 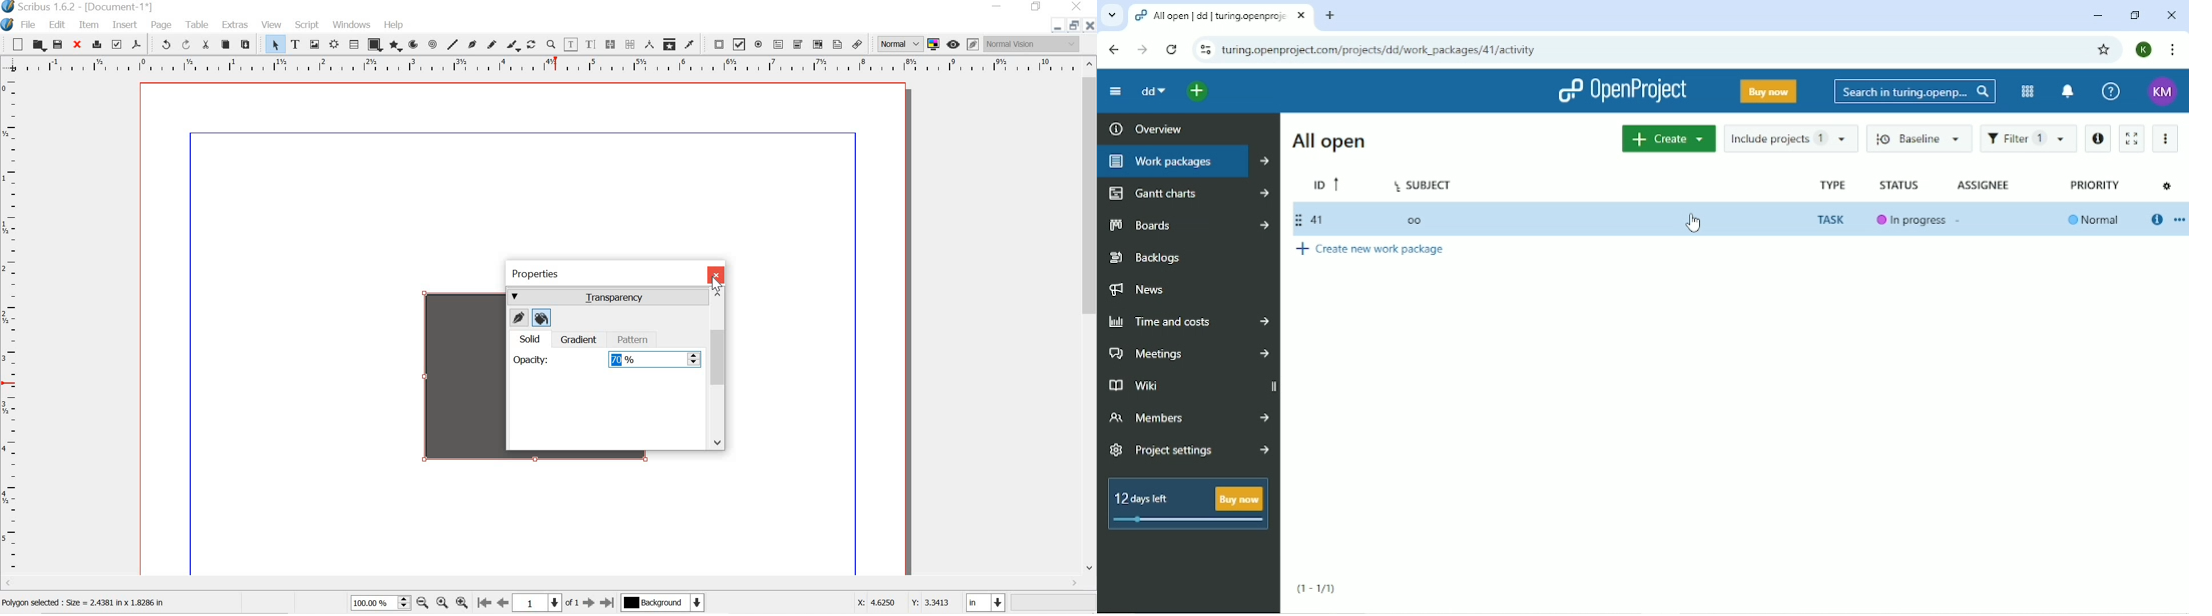 I want to click on go to next page, so click(x=589, y=603).